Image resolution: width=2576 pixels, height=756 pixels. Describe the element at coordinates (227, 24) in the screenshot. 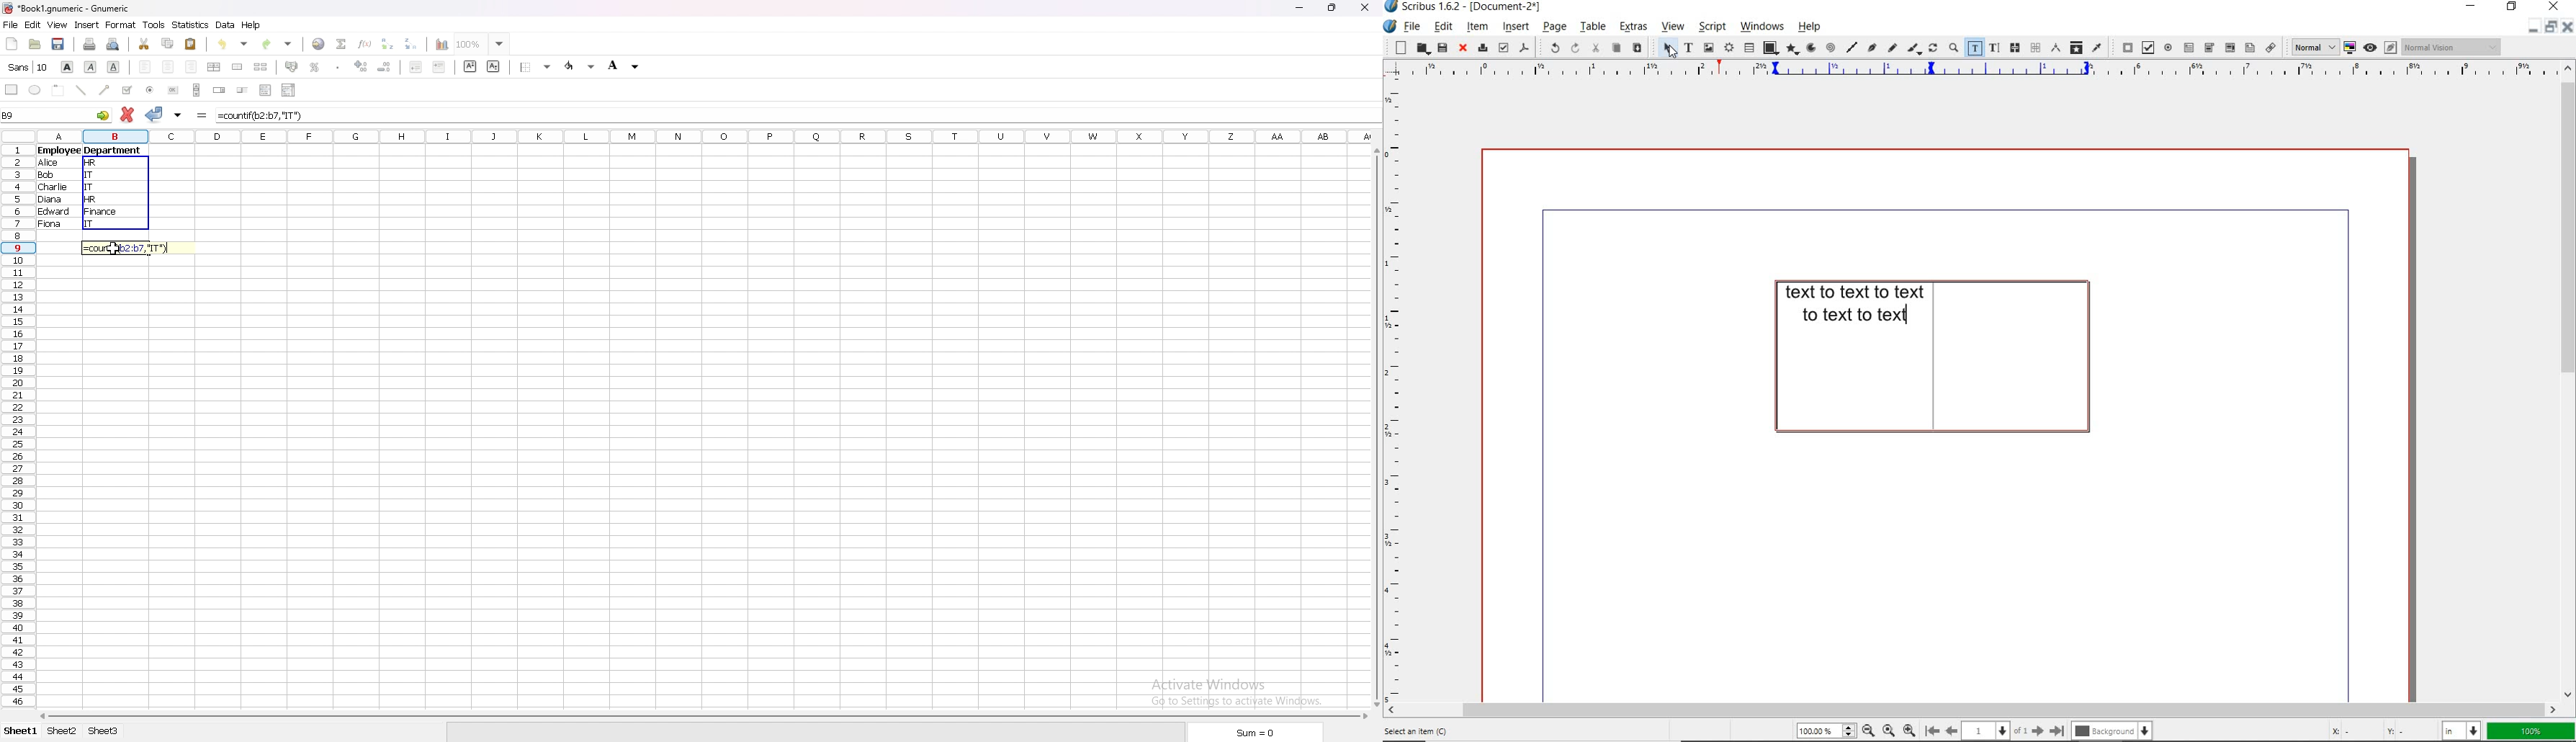

I see `data` at that location.